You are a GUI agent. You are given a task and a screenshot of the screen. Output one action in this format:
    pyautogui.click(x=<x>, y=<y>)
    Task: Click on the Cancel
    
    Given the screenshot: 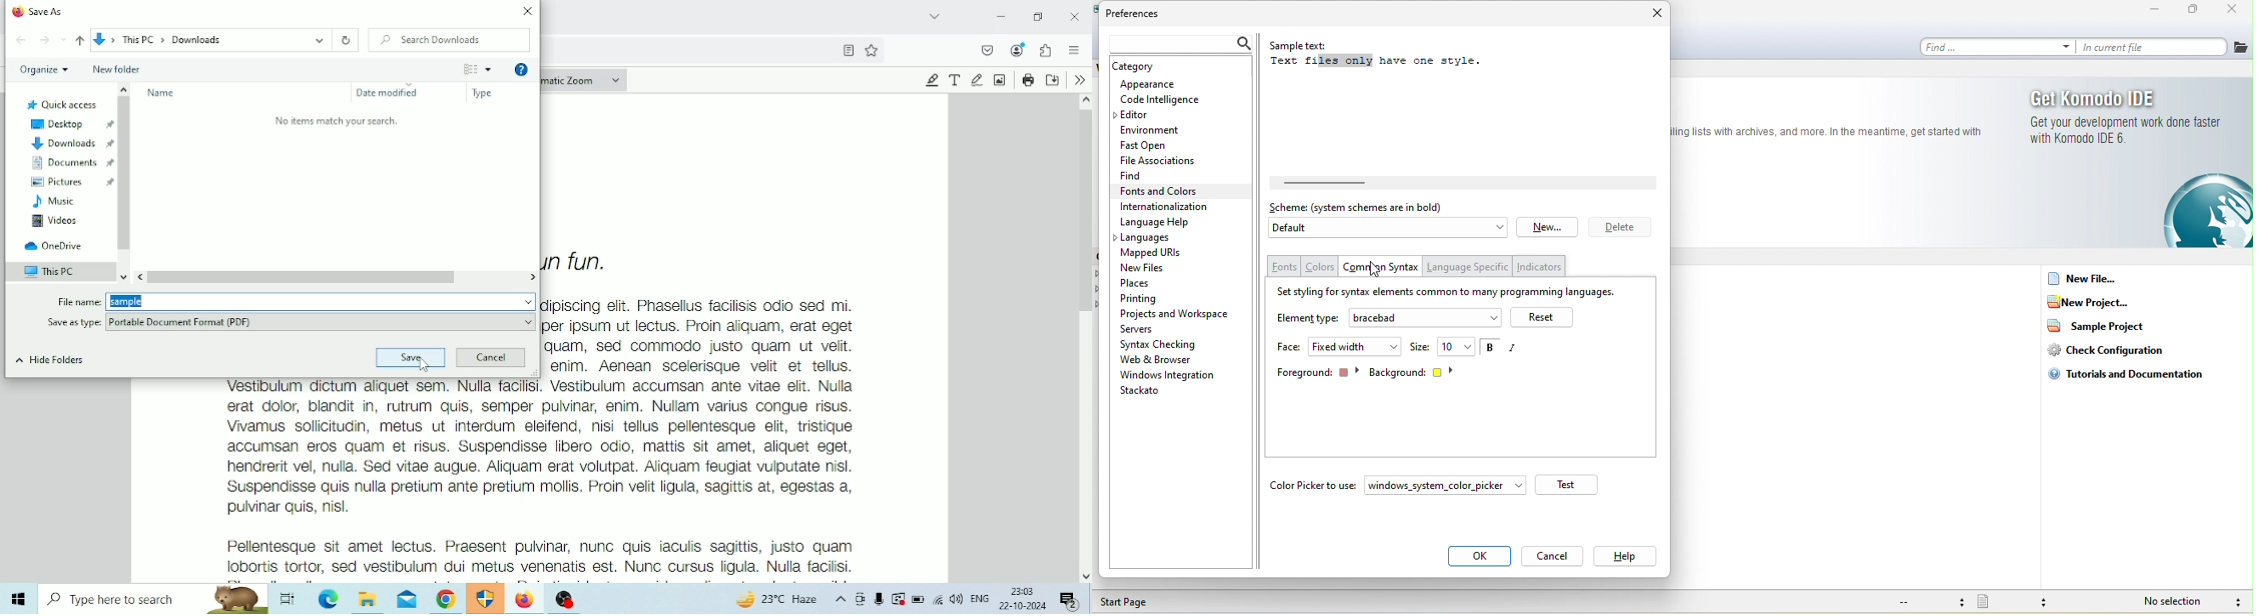 What is the action you would take?
    pyautogui.click(x=491, y=358)
    